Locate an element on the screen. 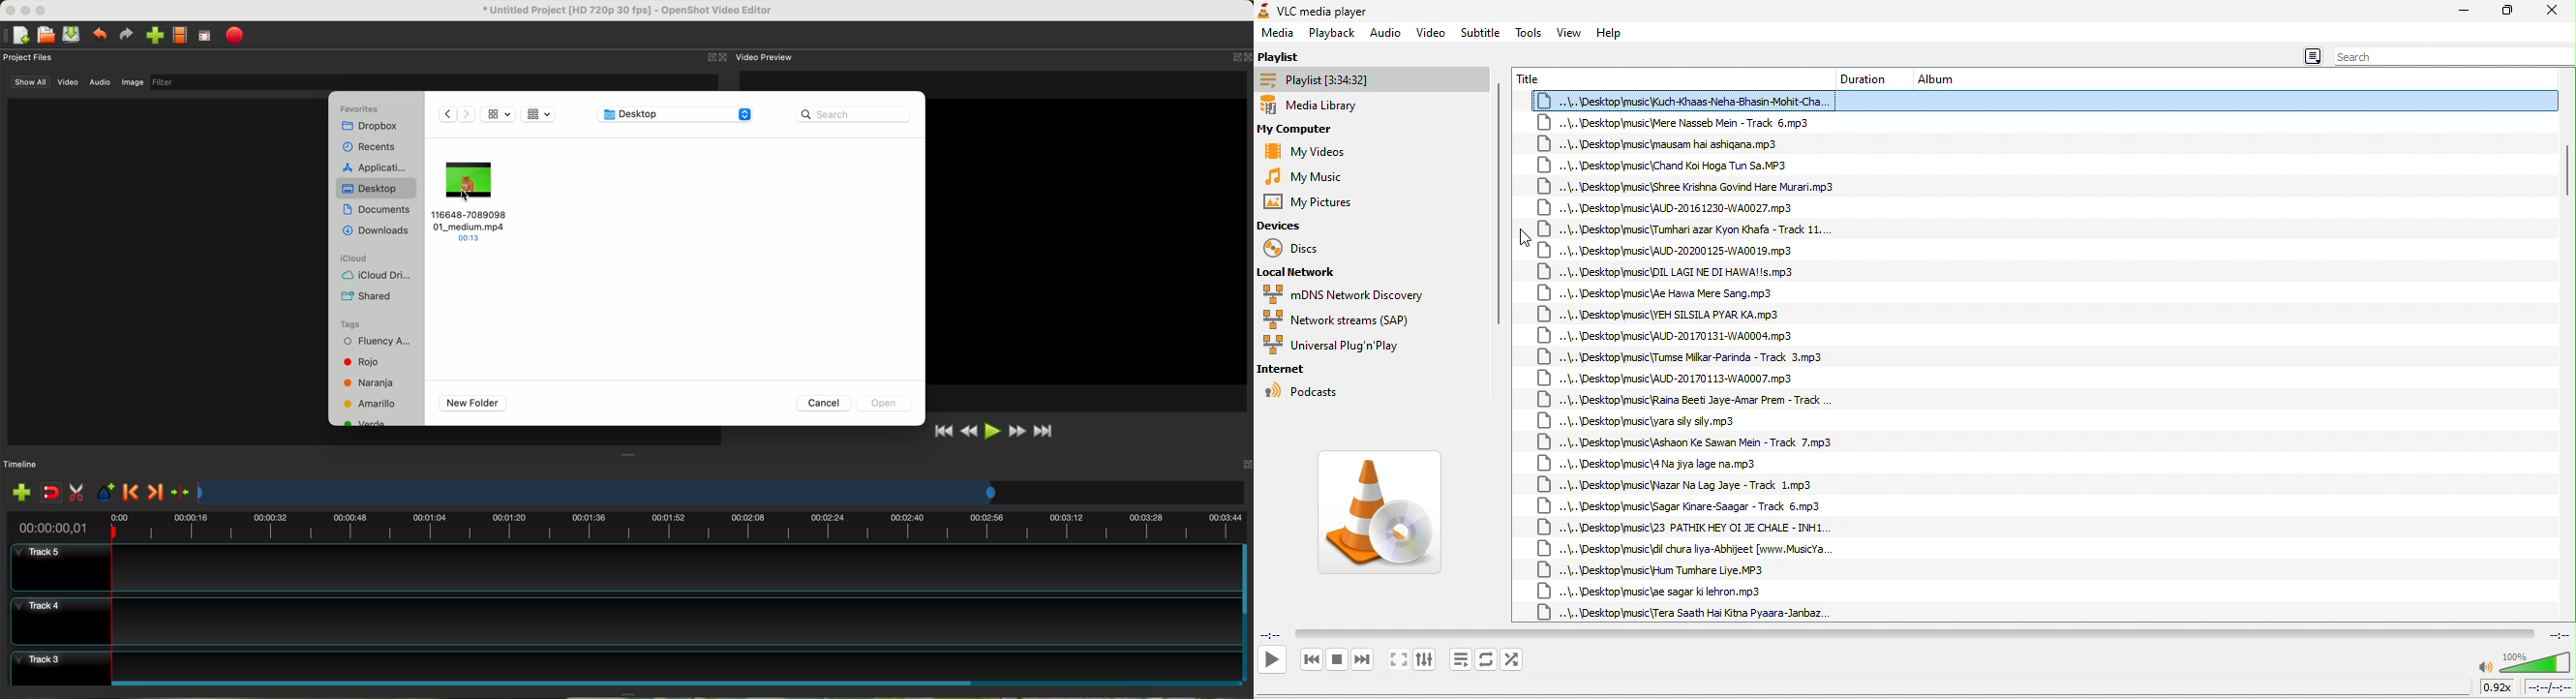  0.92x is located at coordinates (2500, 686).